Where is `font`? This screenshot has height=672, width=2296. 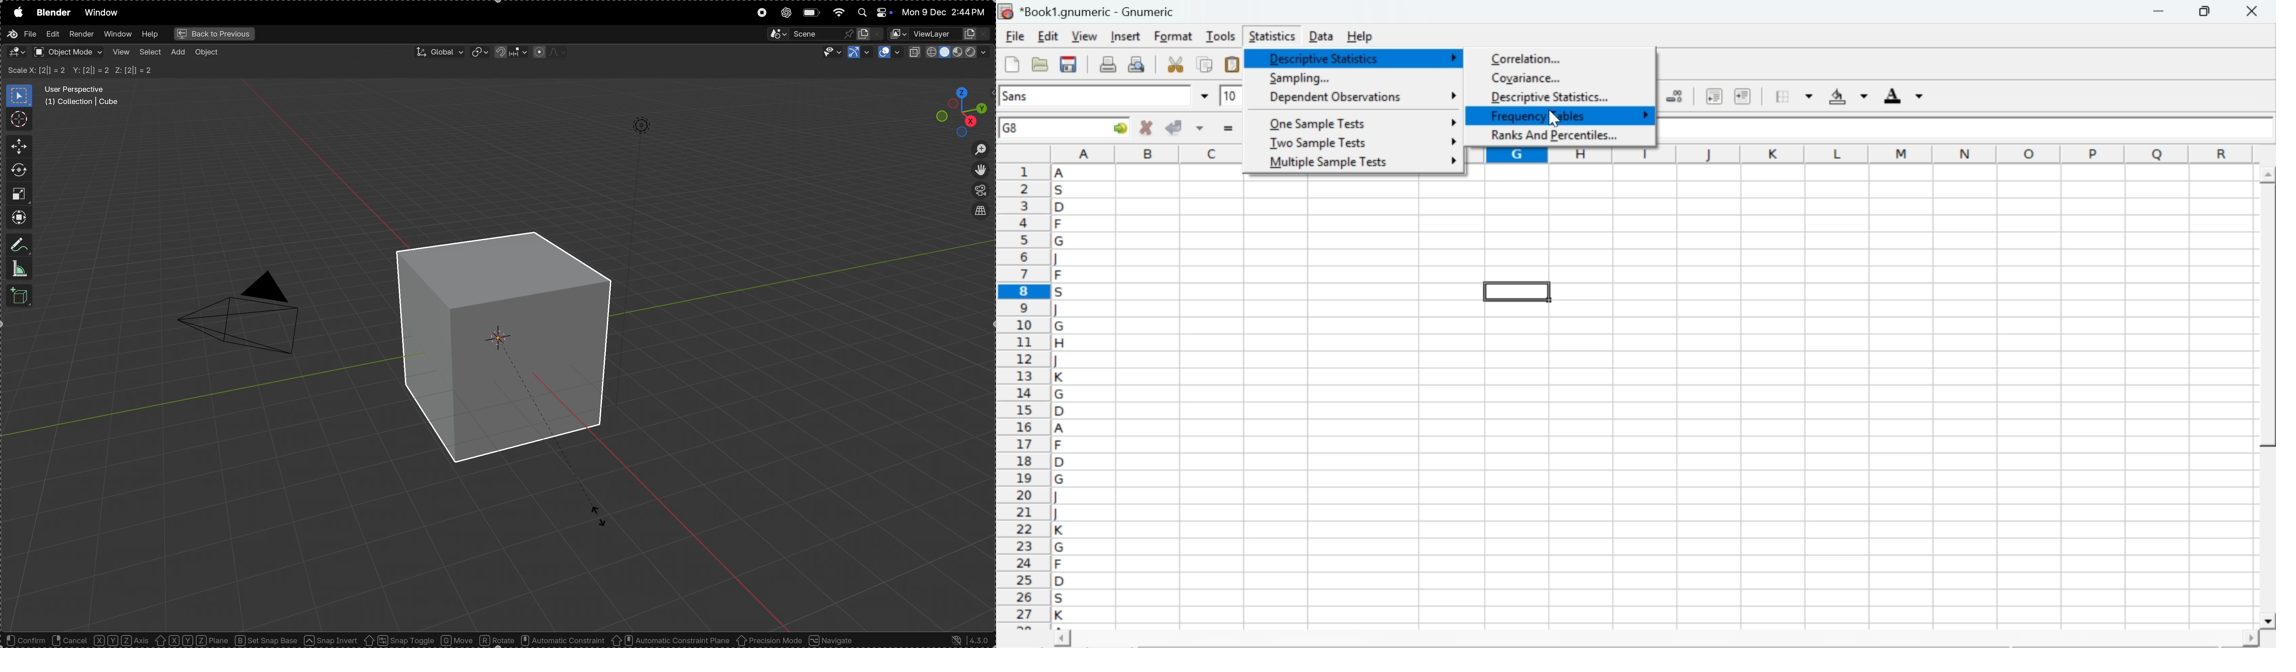 font is located at coordinates (1018, 95).